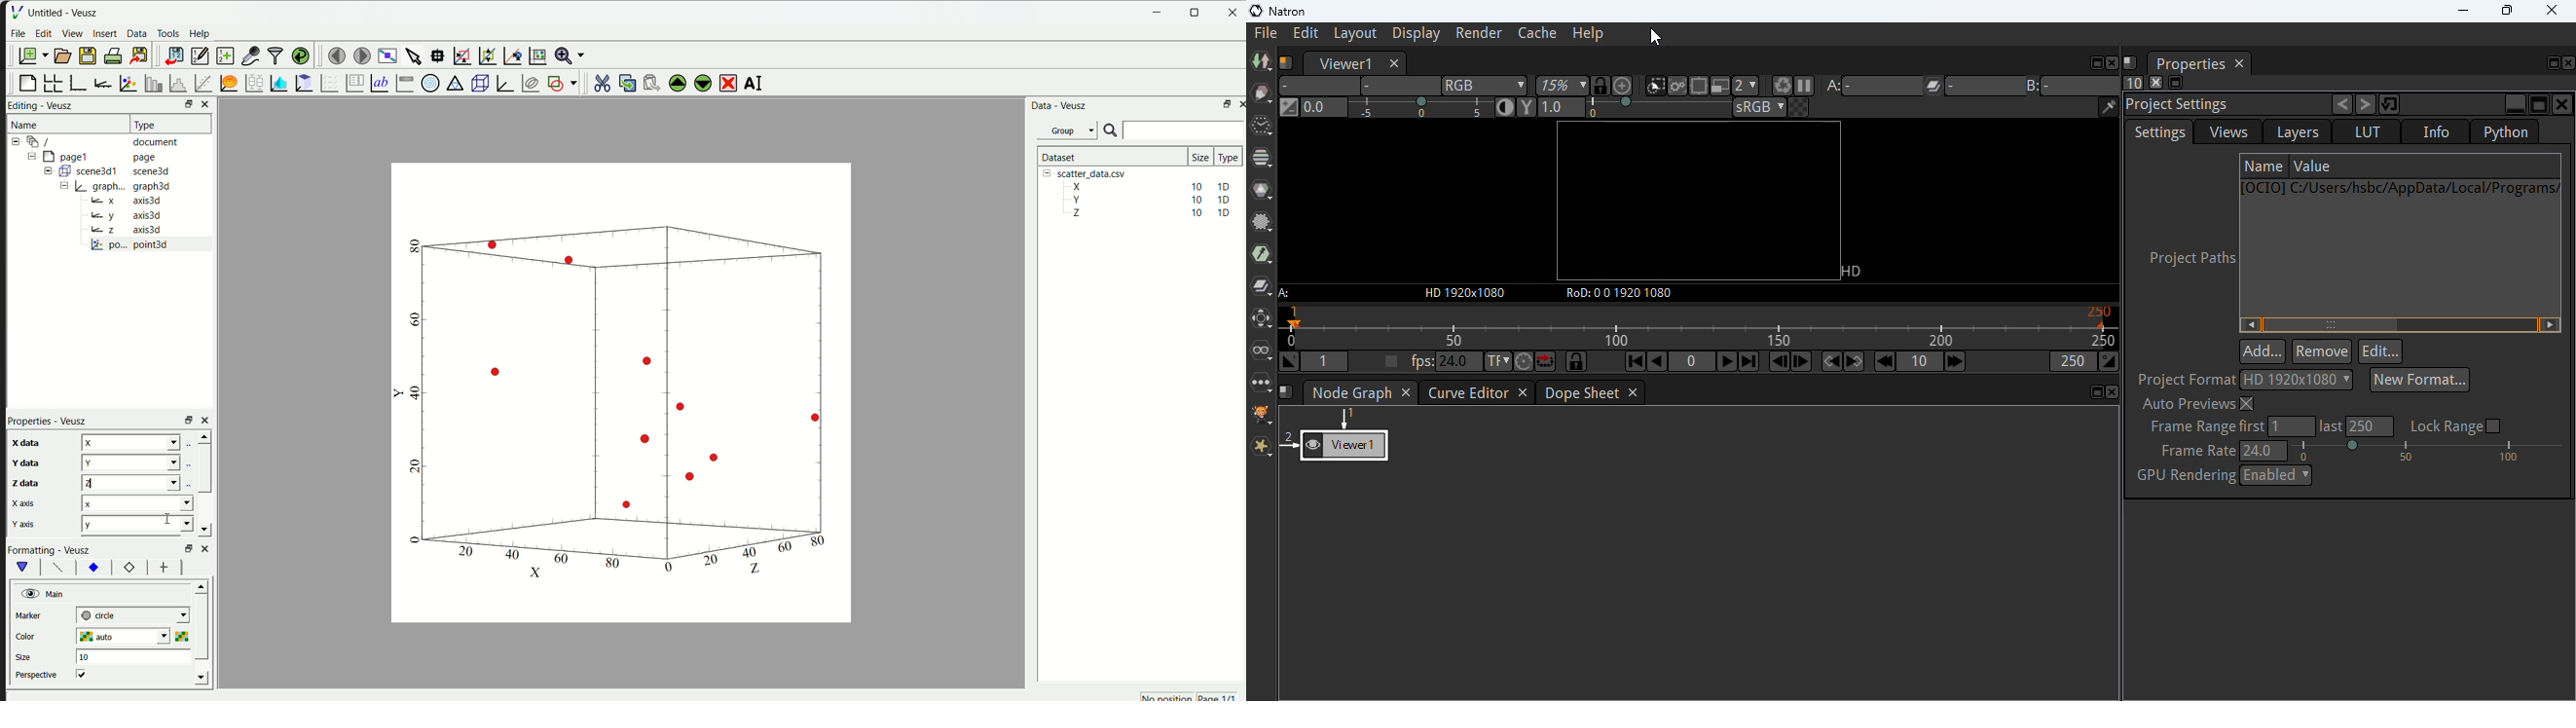 The image size is (2576, 728). What do you see at coordinates (207, 530) in the screenshot?
I see `down` at bounding box center [207, 530].